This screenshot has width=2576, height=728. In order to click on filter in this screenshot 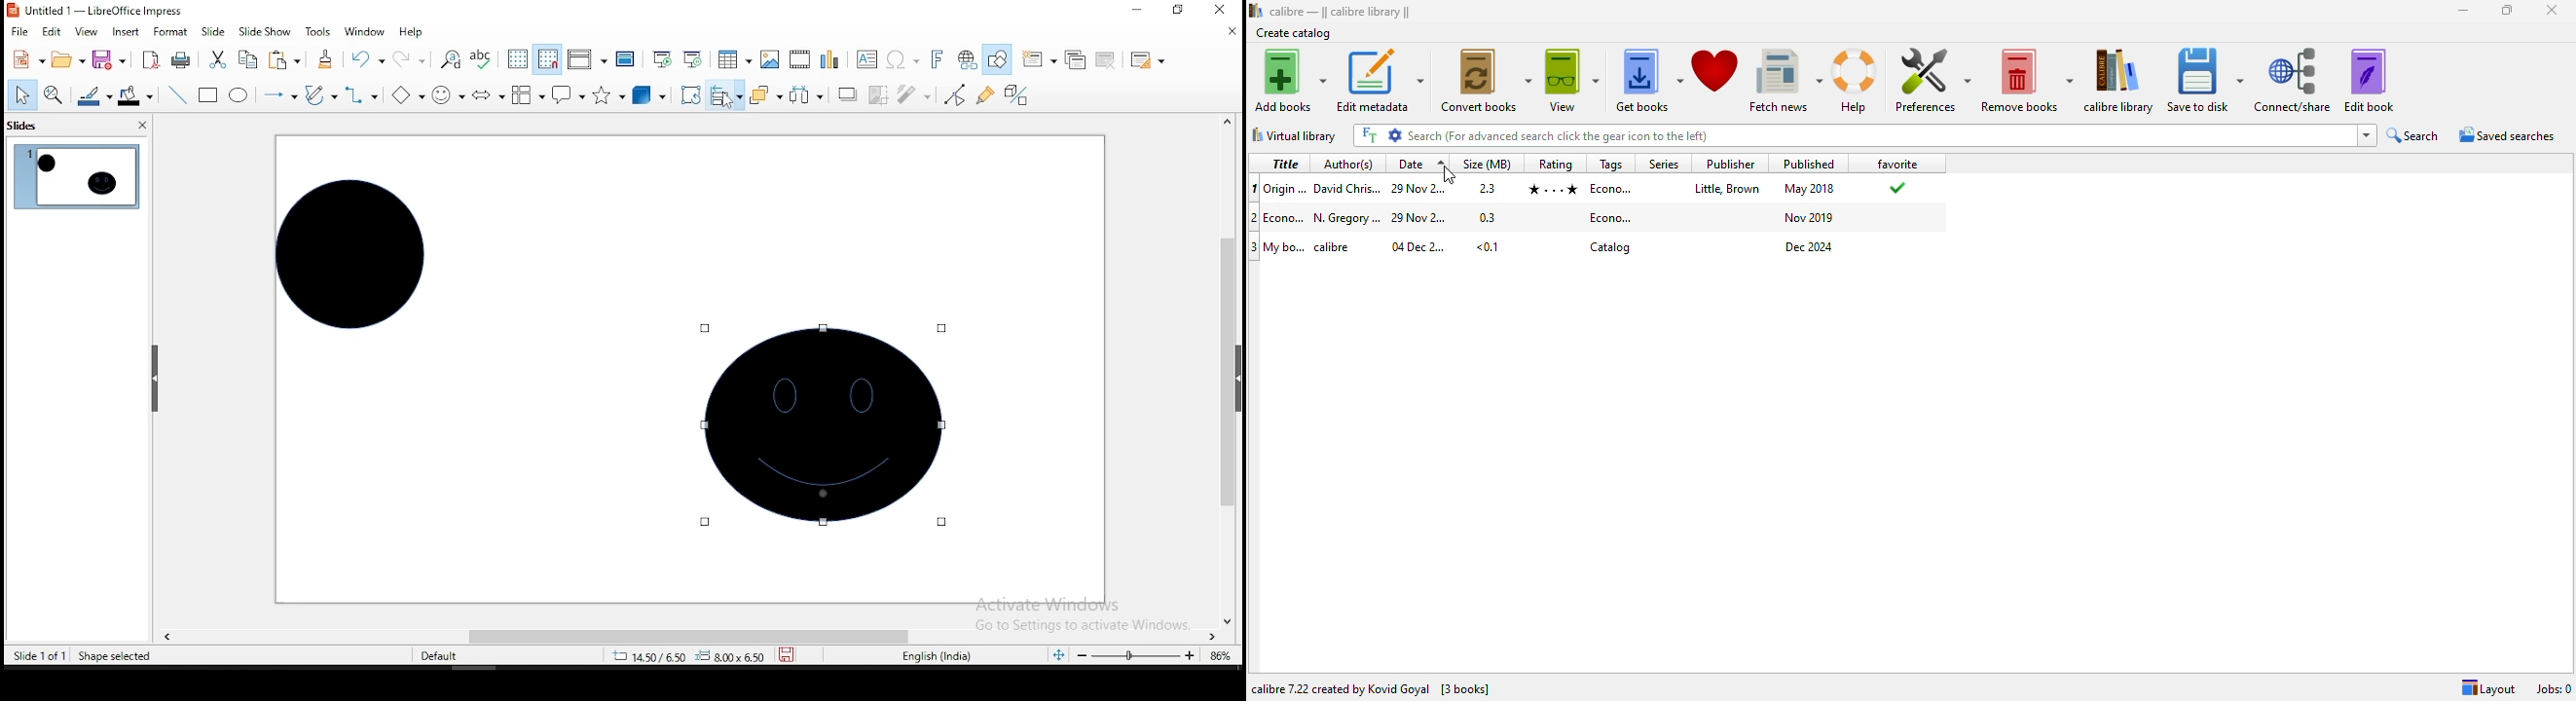, I will do `click(912, 95)`.